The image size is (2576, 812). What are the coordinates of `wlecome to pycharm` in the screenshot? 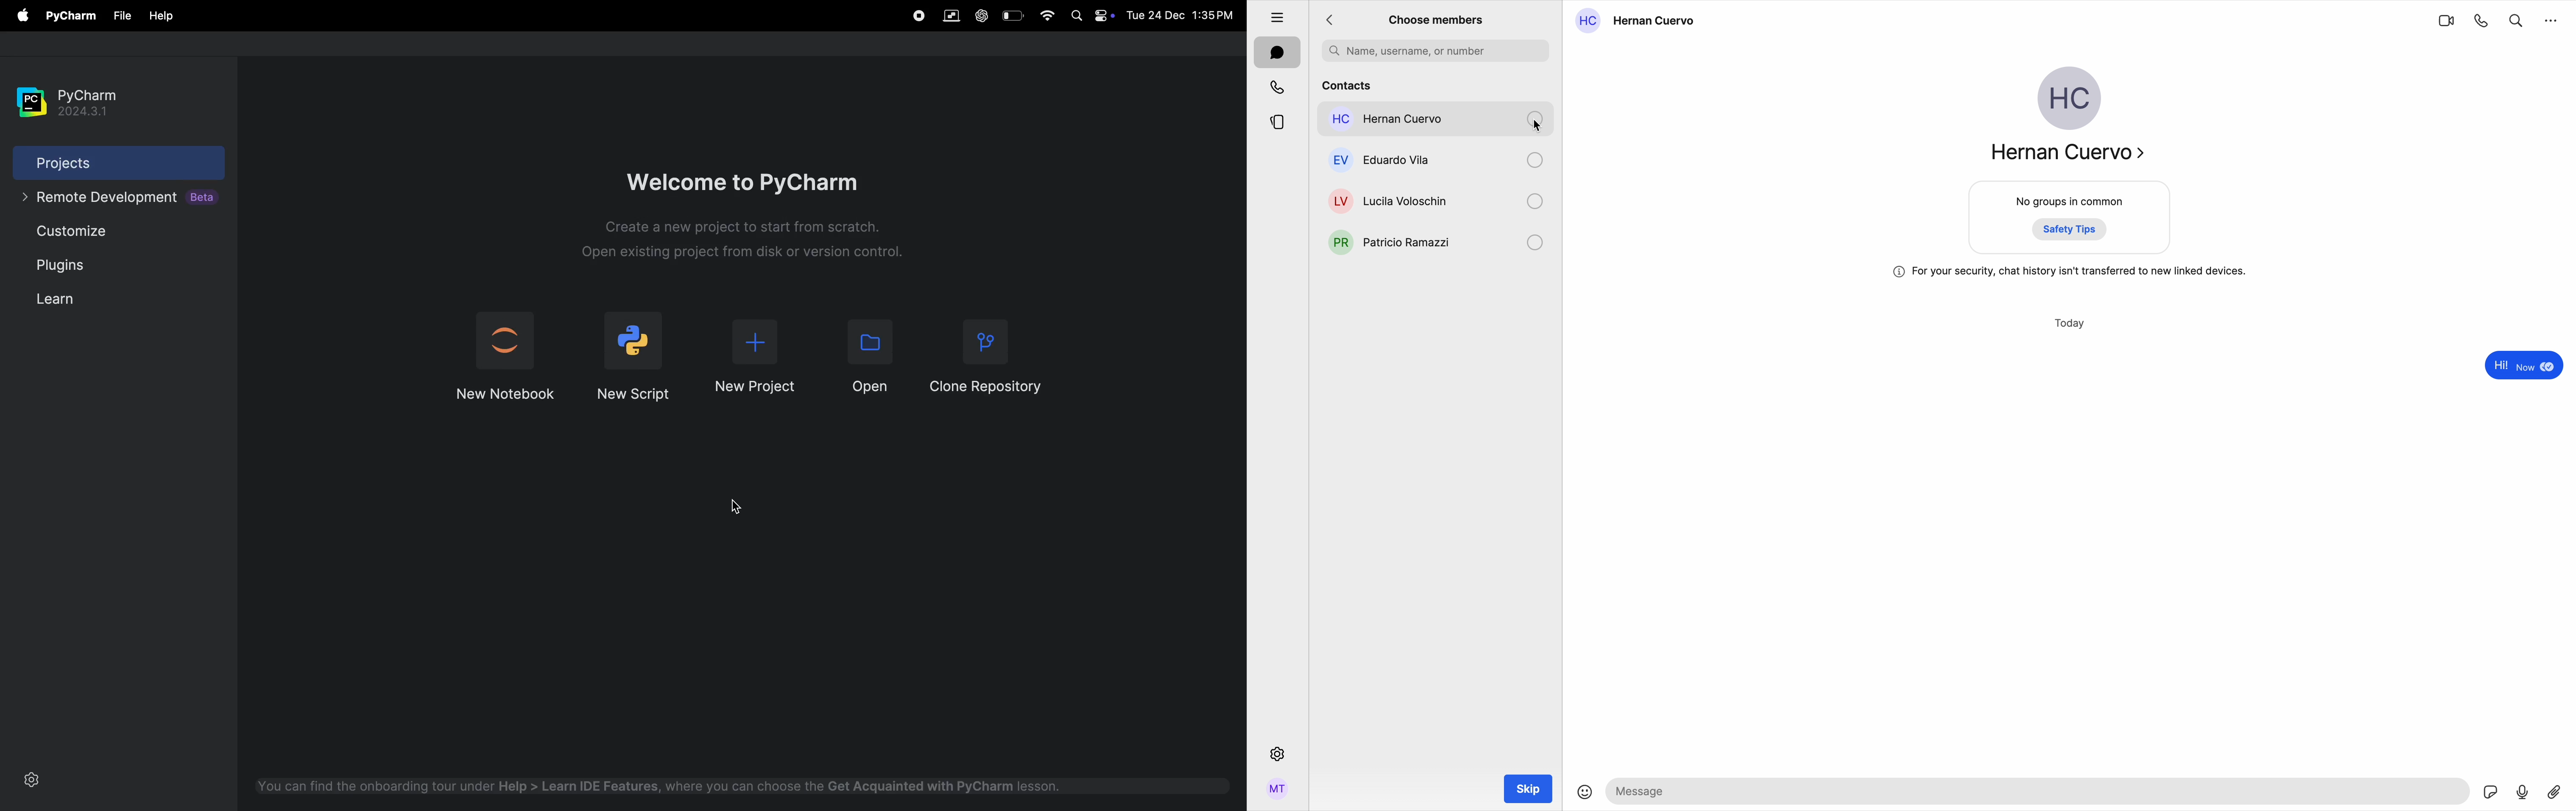 It's located at (753, 173).